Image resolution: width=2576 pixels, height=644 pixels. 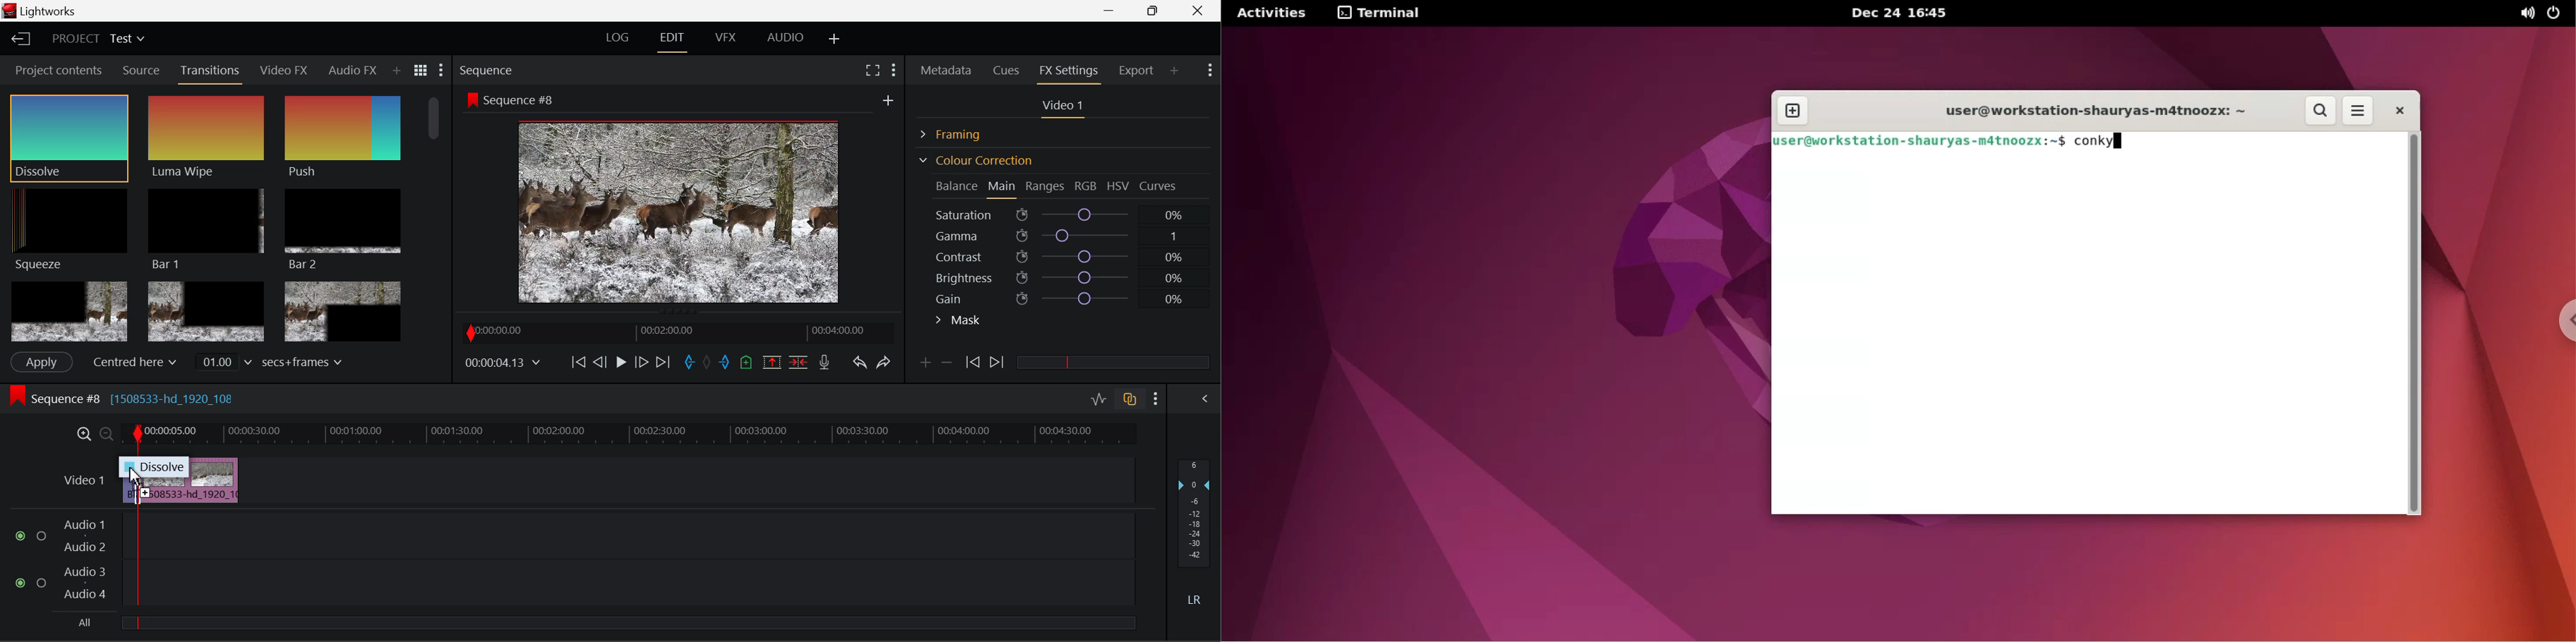 I want to click on Project Title, so click(x=99, y=39).